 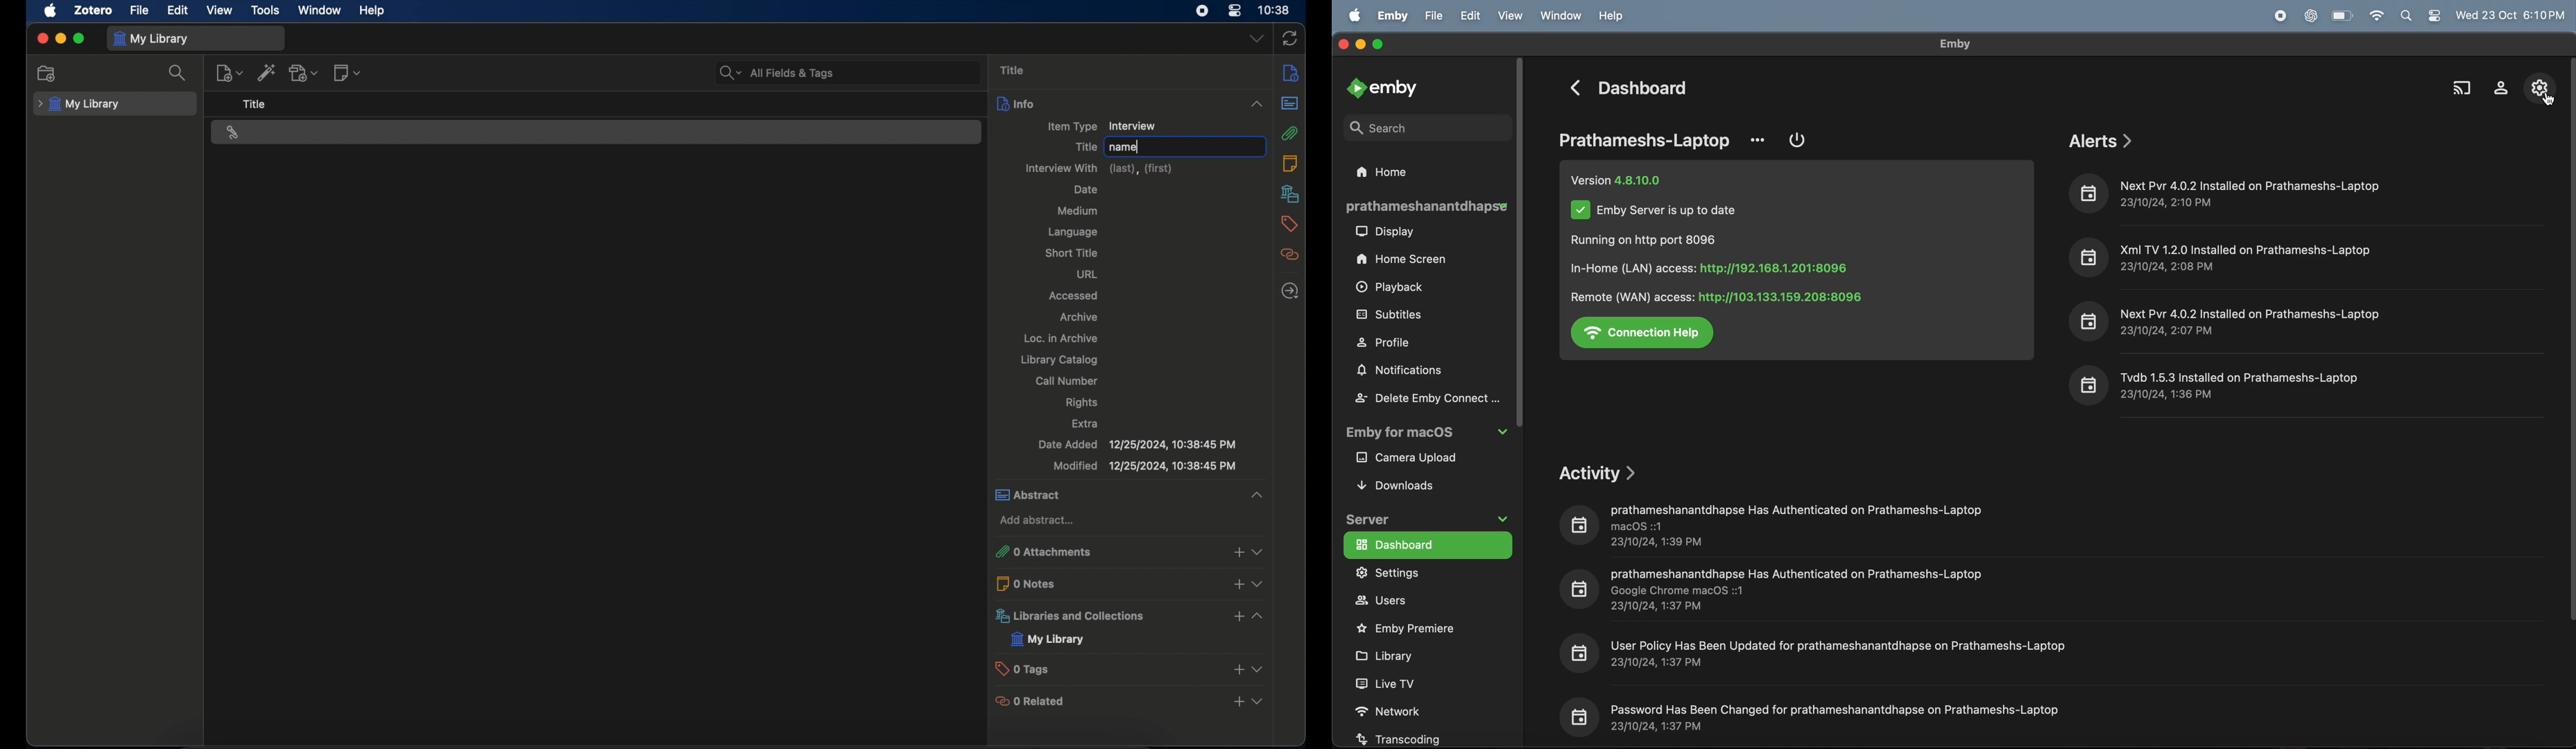 What do you see at coordinates (1403, 262) in the screenshot?
I see `home screen` at bounding box center [1403, 262].